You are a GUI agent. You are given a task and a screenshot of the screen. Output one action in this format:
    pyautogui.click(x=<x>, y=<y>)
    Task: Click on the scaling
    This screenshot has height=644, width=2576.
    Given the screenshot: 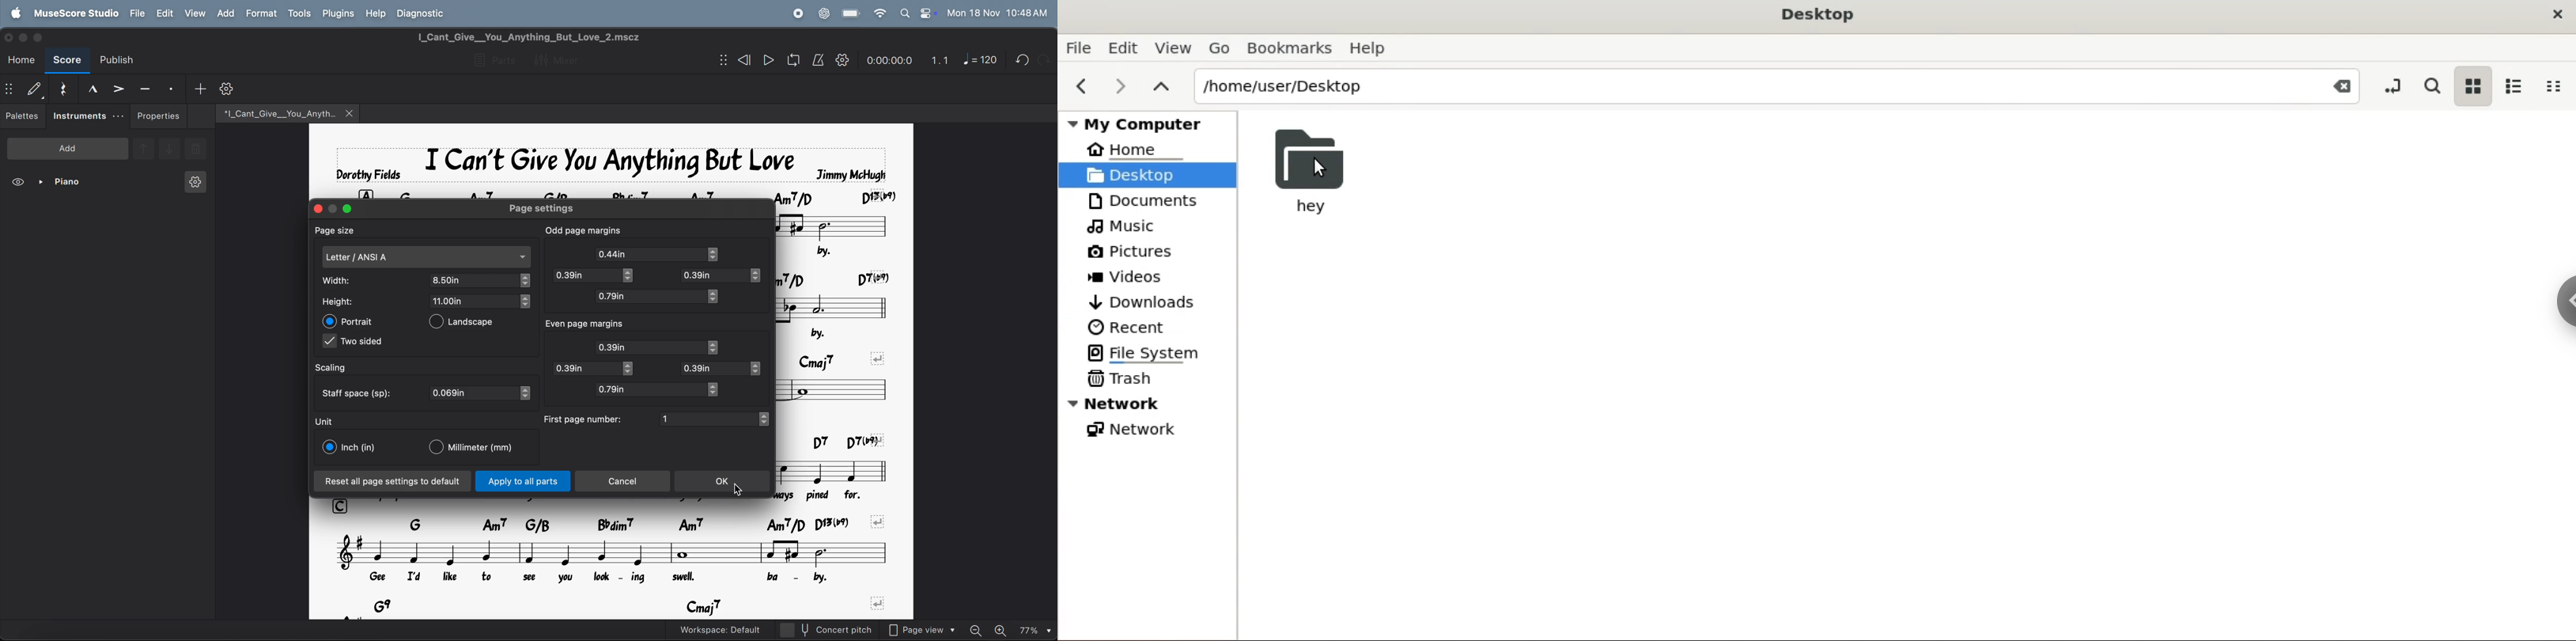 What is the action you would take?
    pyautogui.click(x=339, y=368)
    